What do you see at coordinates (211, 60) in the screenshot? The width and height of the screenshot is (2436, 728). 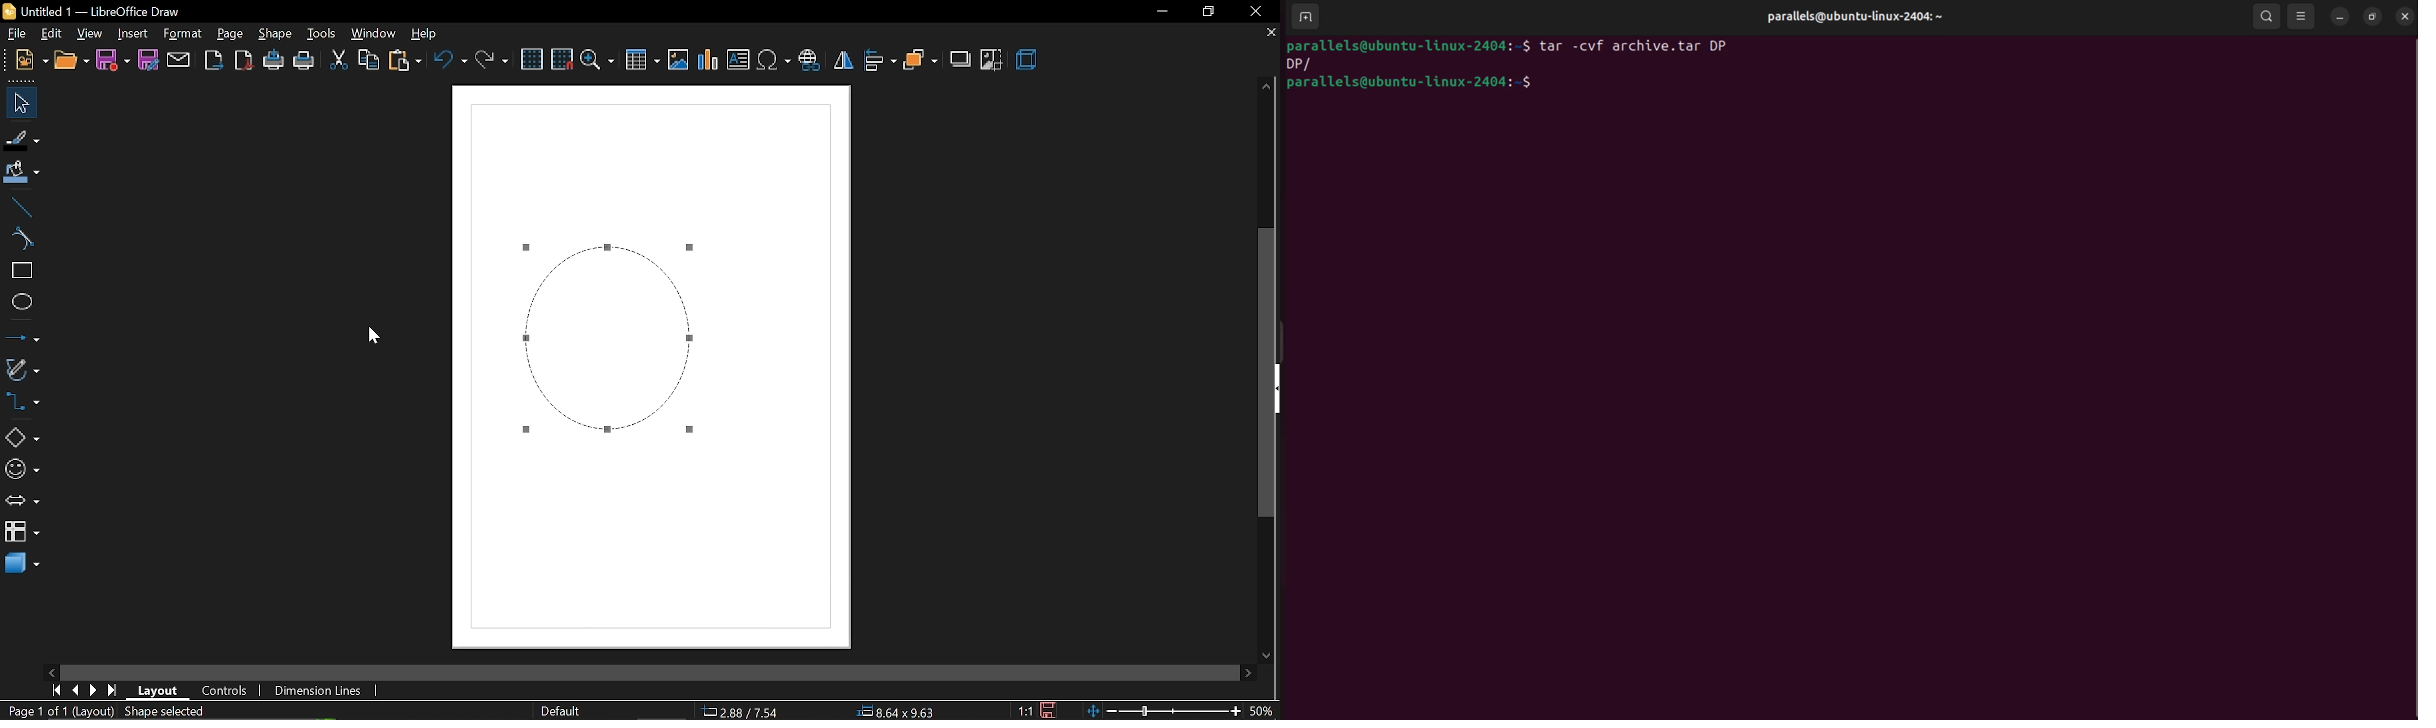 I see `export` at bounding box center [211, 60].